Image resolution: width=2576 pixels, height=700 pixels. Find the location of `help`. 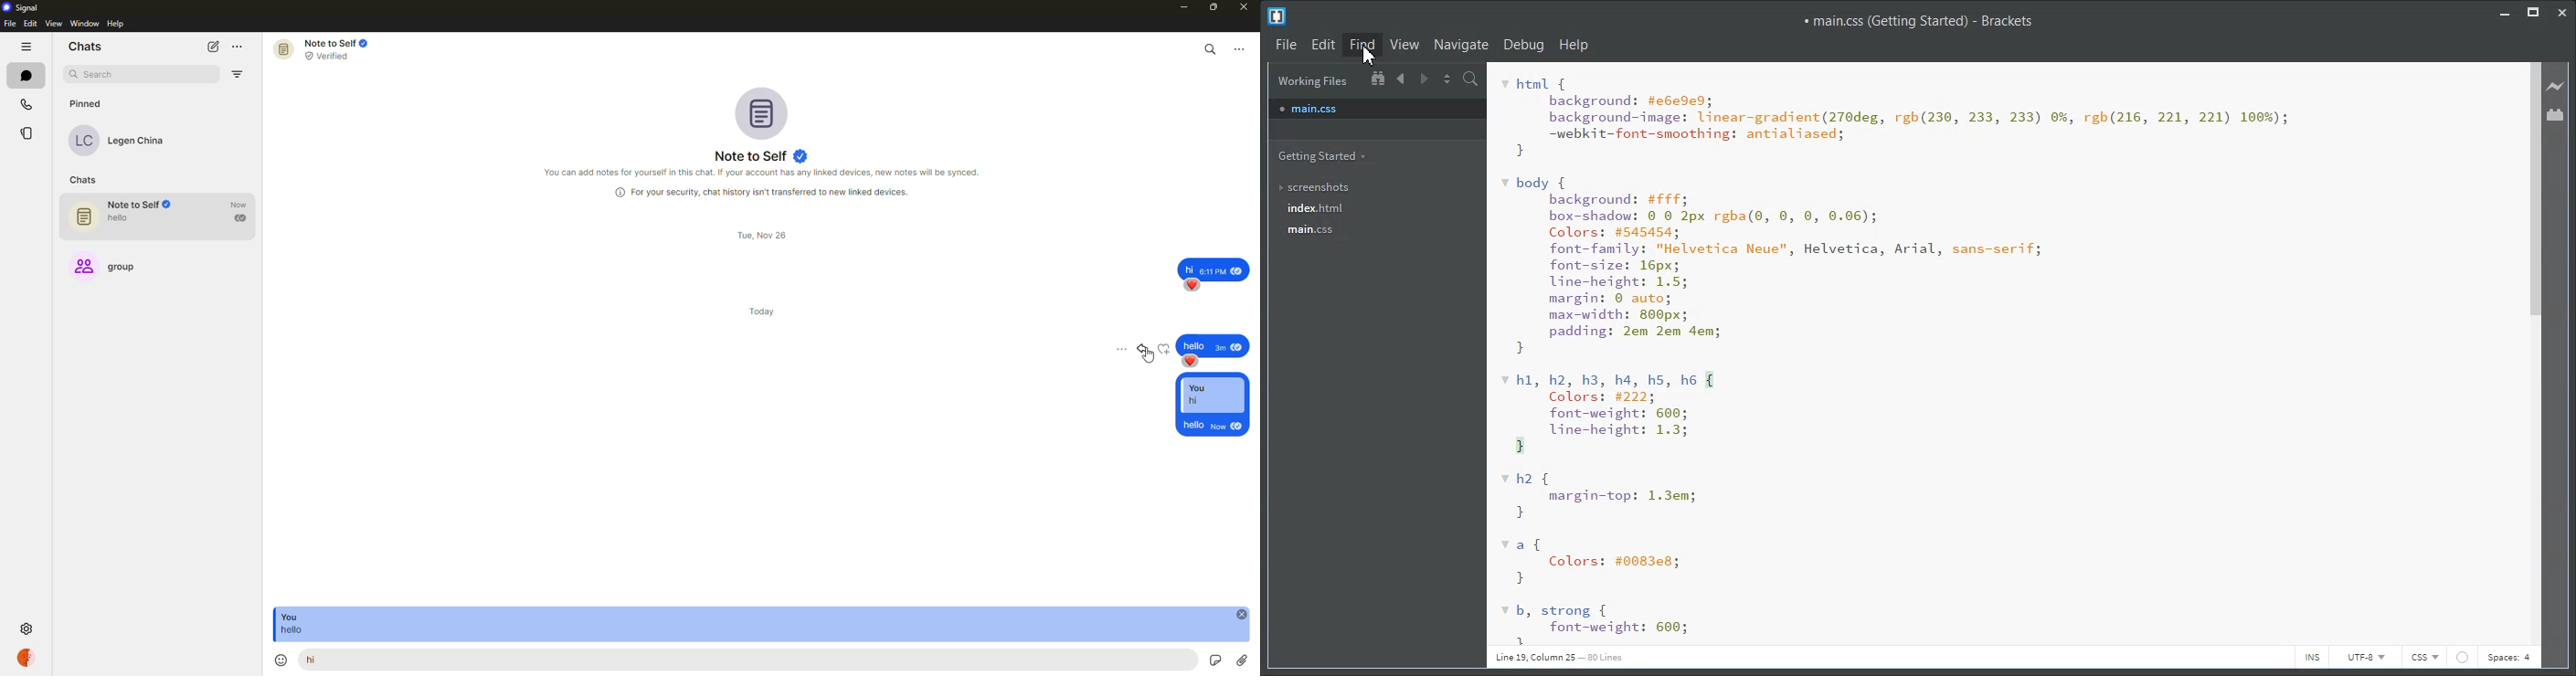

help is located at coordinates (115, 24).